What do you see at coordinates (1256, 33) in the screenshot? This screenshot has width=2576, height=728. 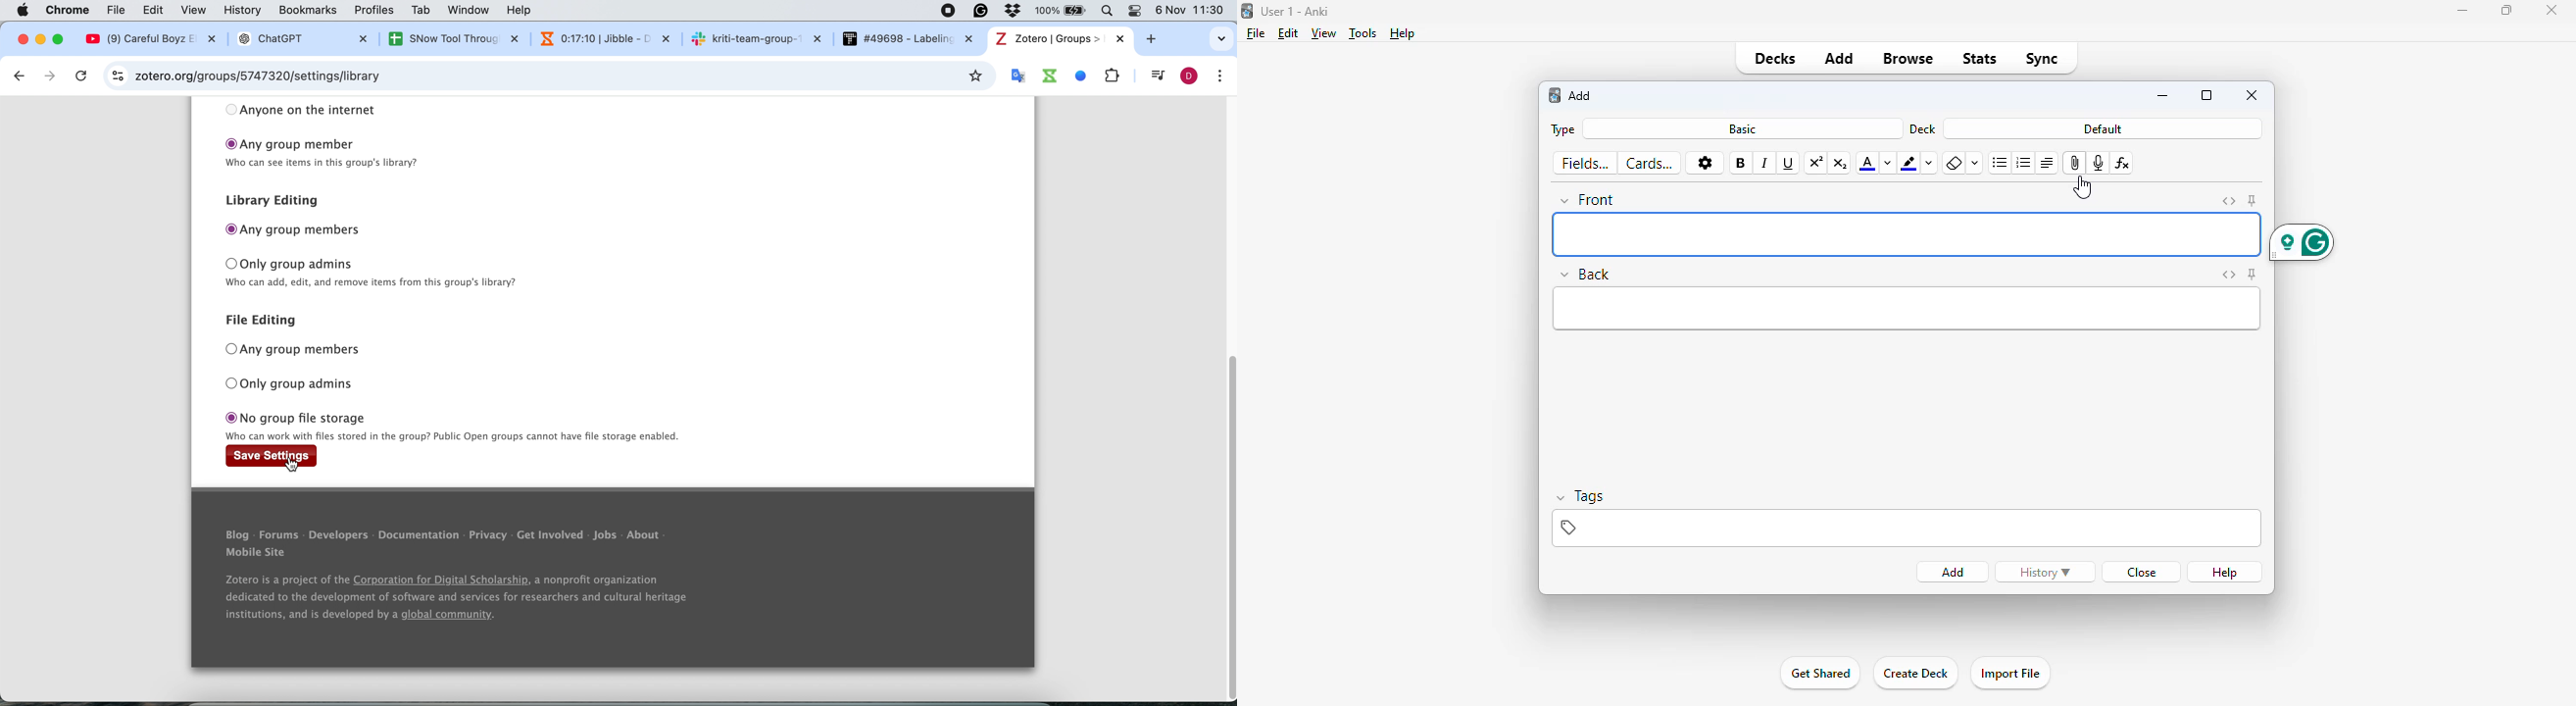 I see `file` at bounding box center [1256, 33].